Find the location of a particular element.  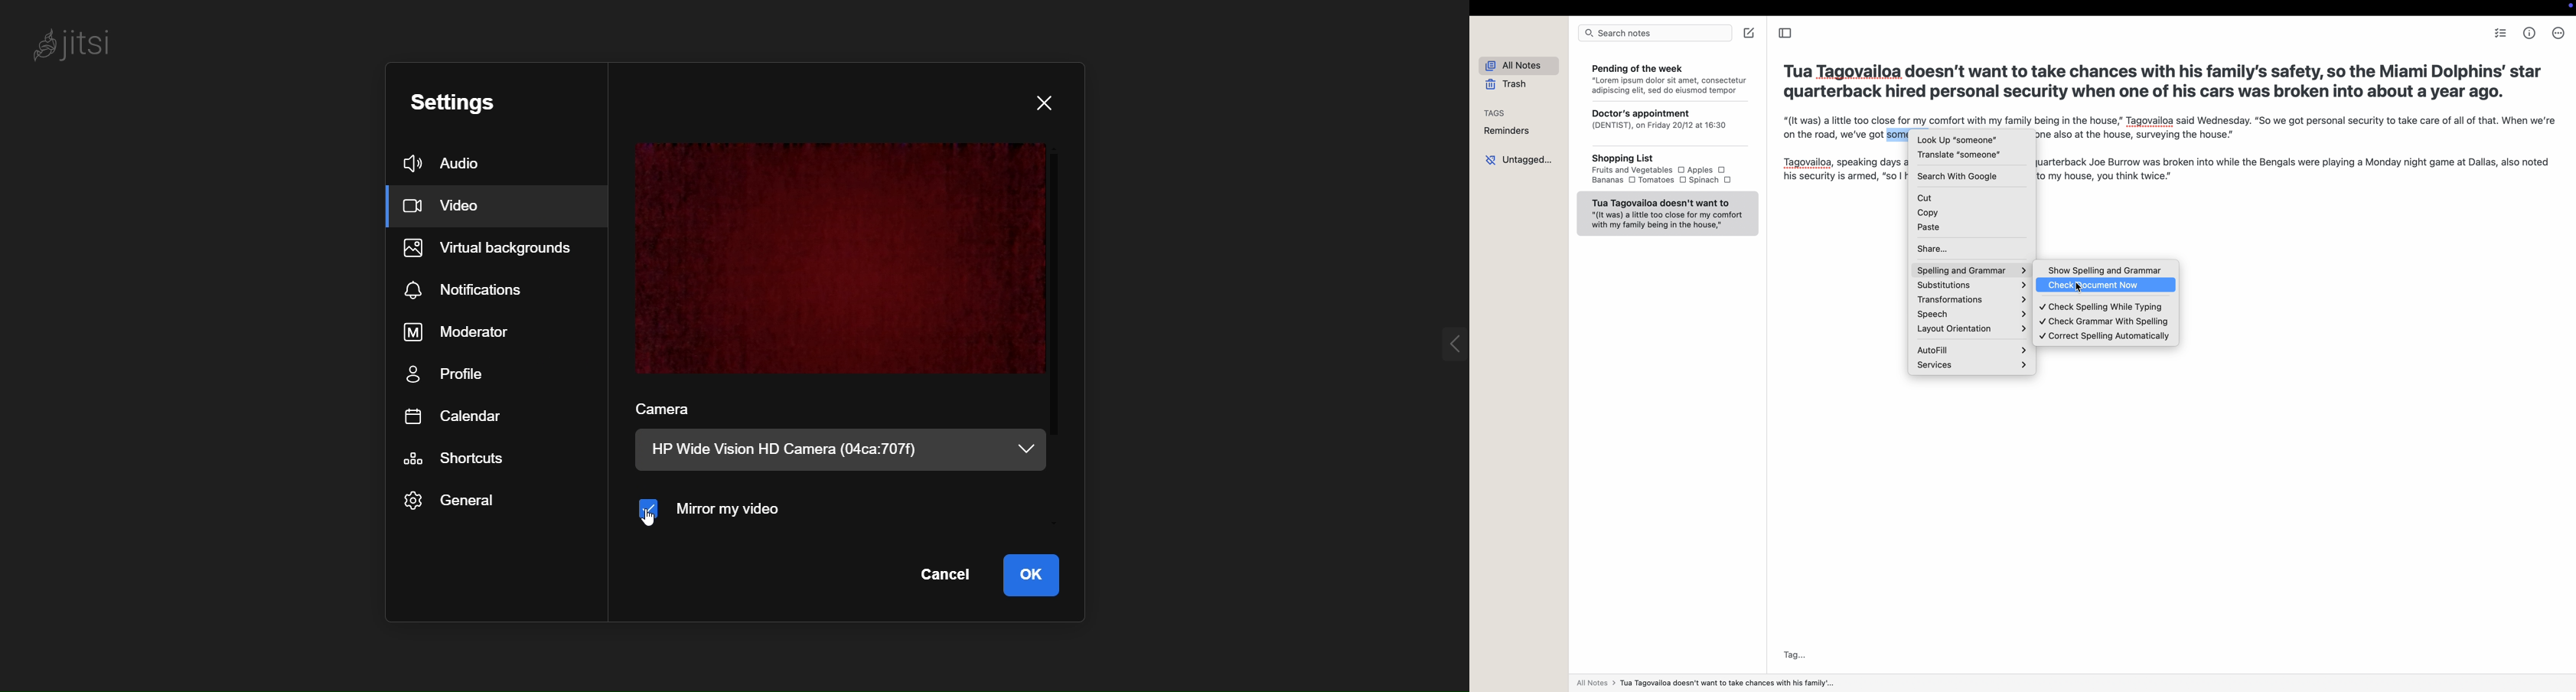

calendar is located at coordinates (462, 416).